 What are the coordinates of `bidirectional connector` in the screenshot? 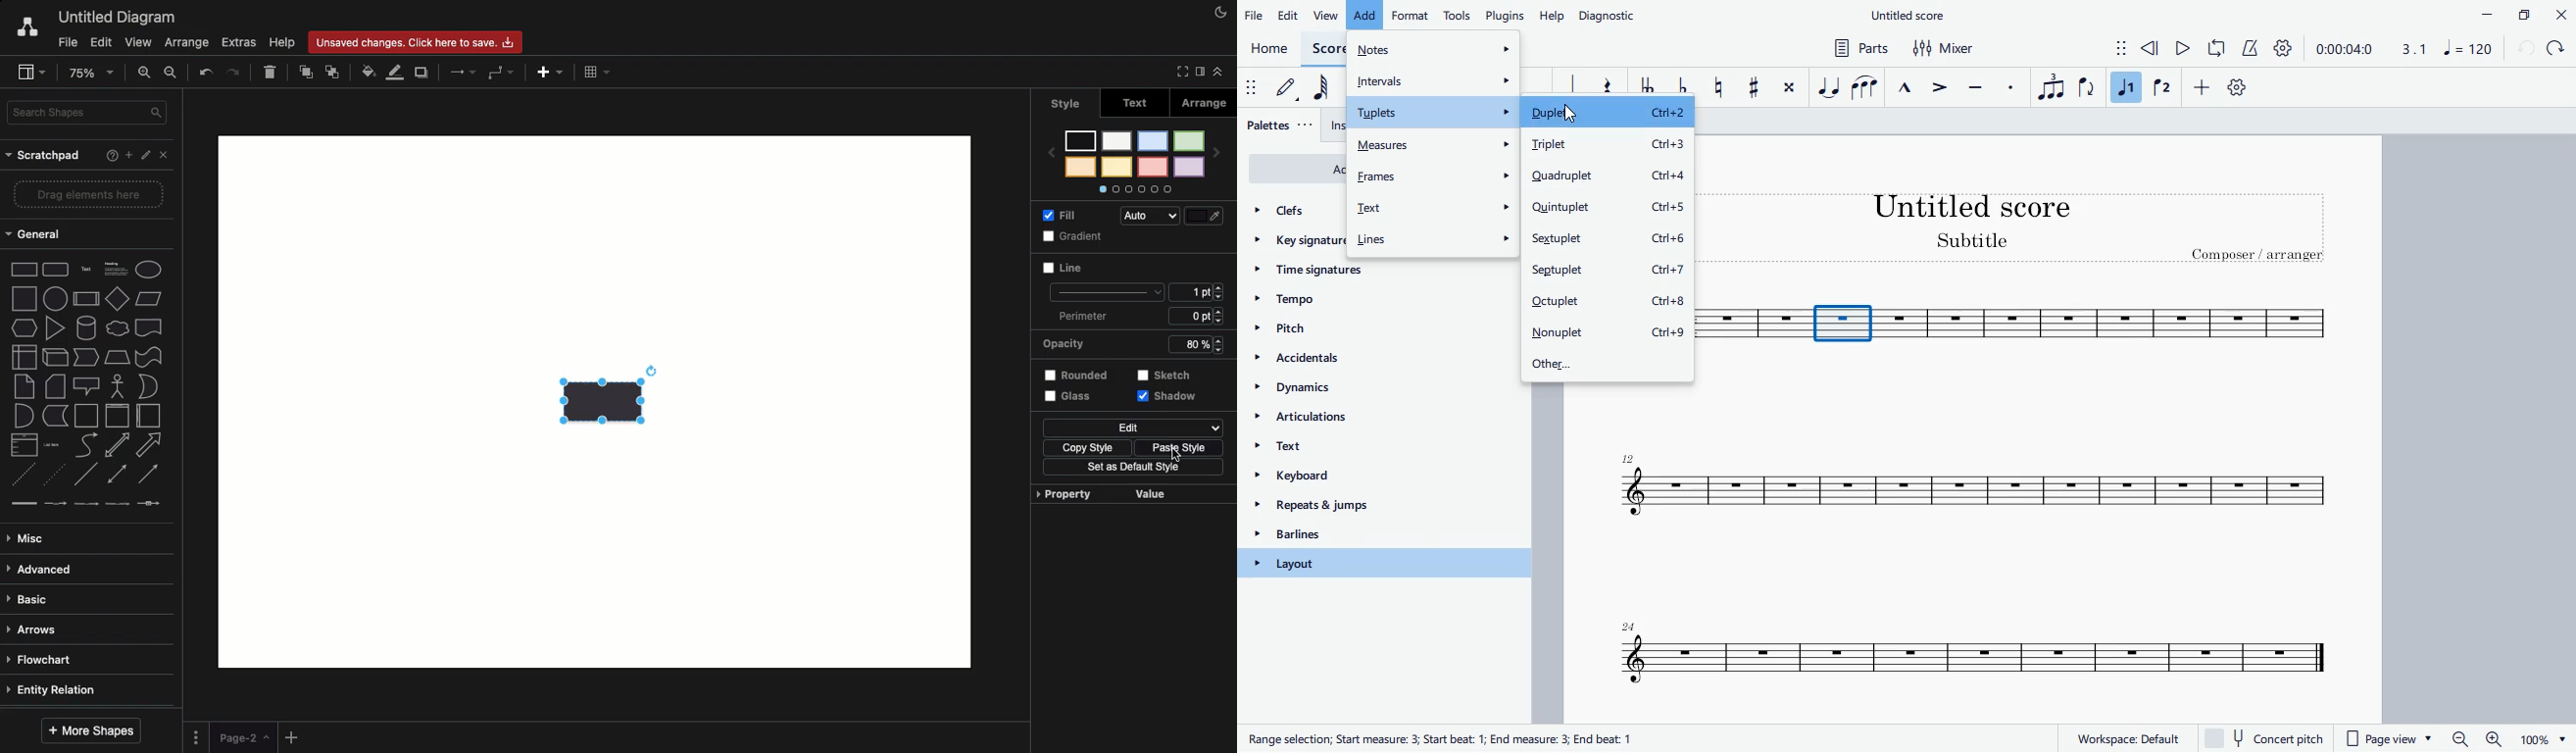 It's located at (117, 472).